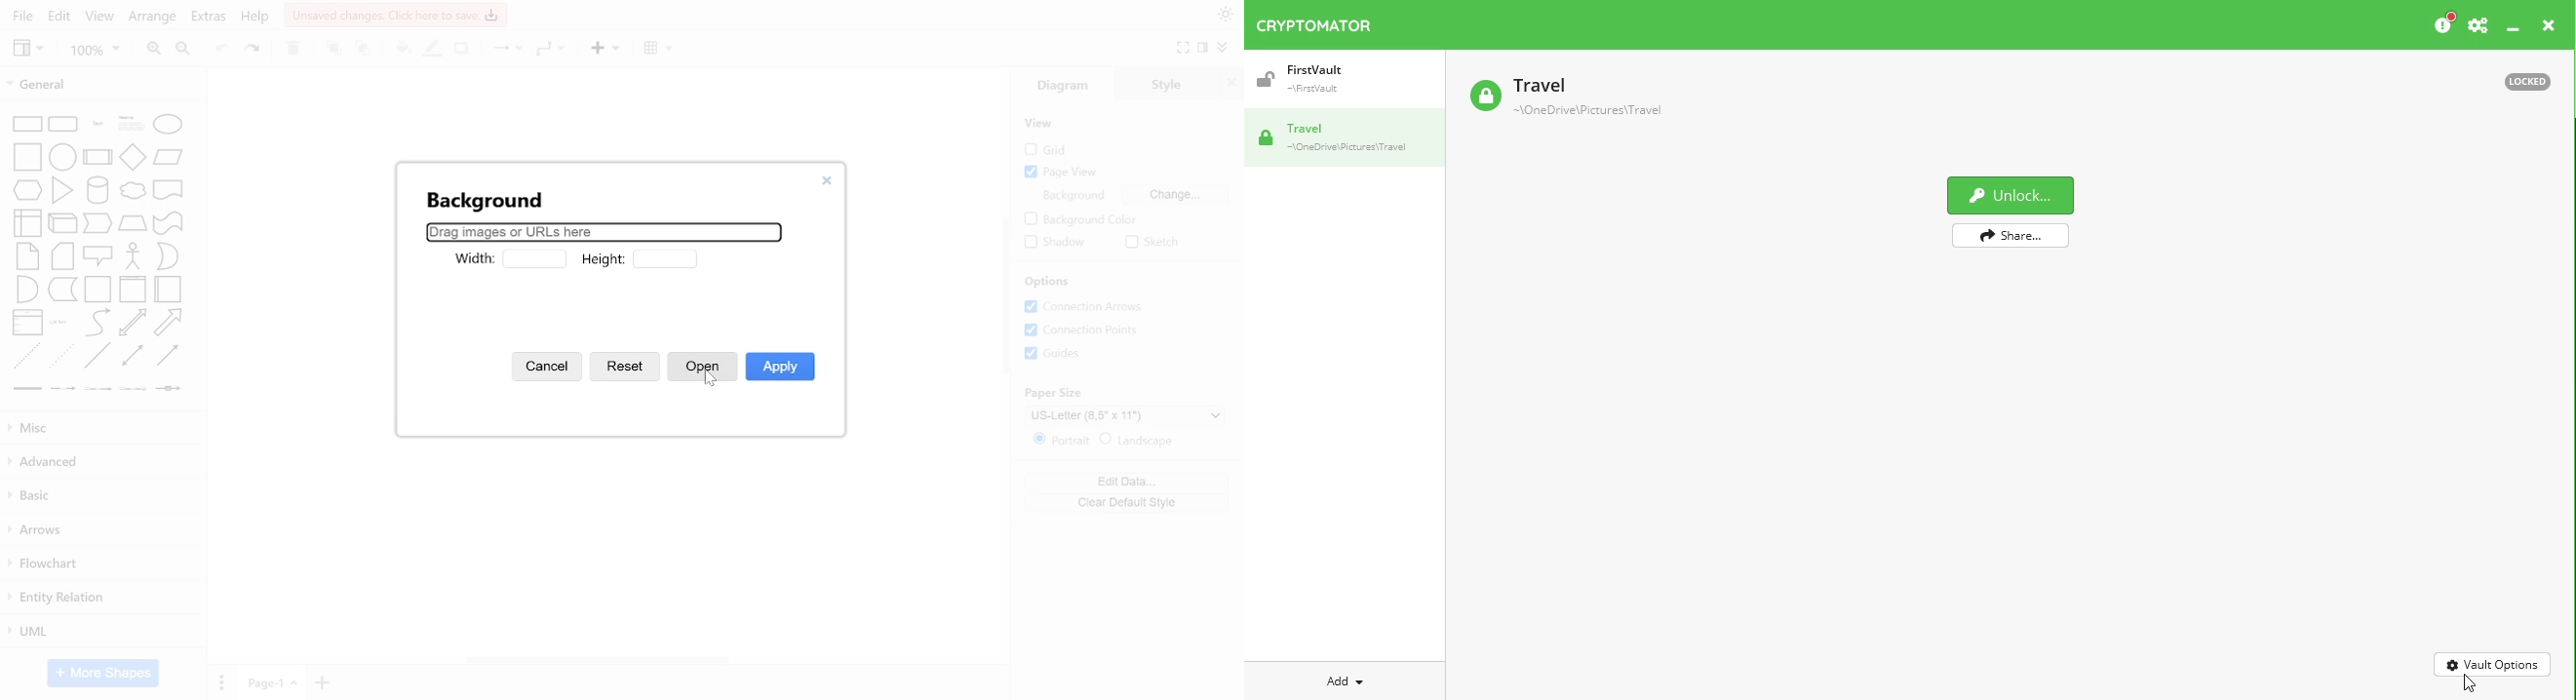 The height and width of the screenshot is (700, 2576). Describe the element at coordinates (464, 50) in the screenshot. I see `shadow` at that location.